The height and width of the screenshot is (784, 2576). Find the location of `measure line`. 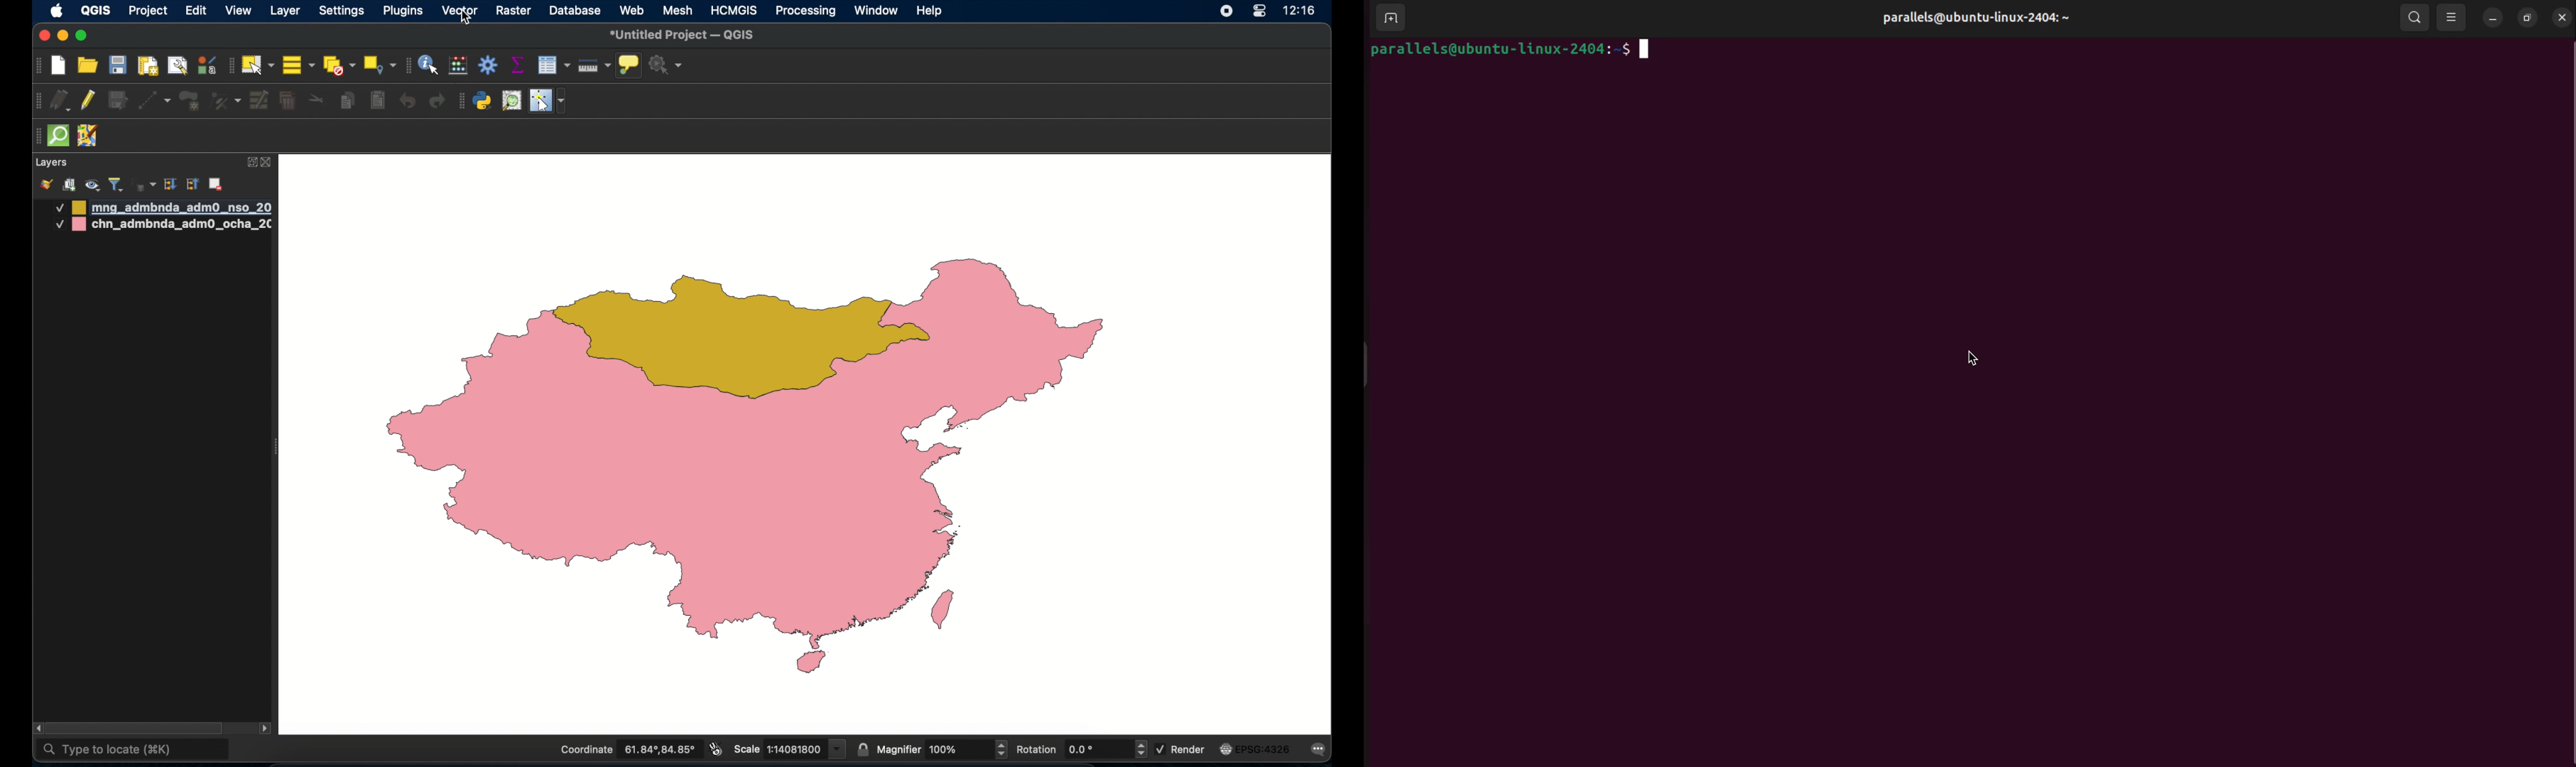

measure line is located at coordinates (594, 66).